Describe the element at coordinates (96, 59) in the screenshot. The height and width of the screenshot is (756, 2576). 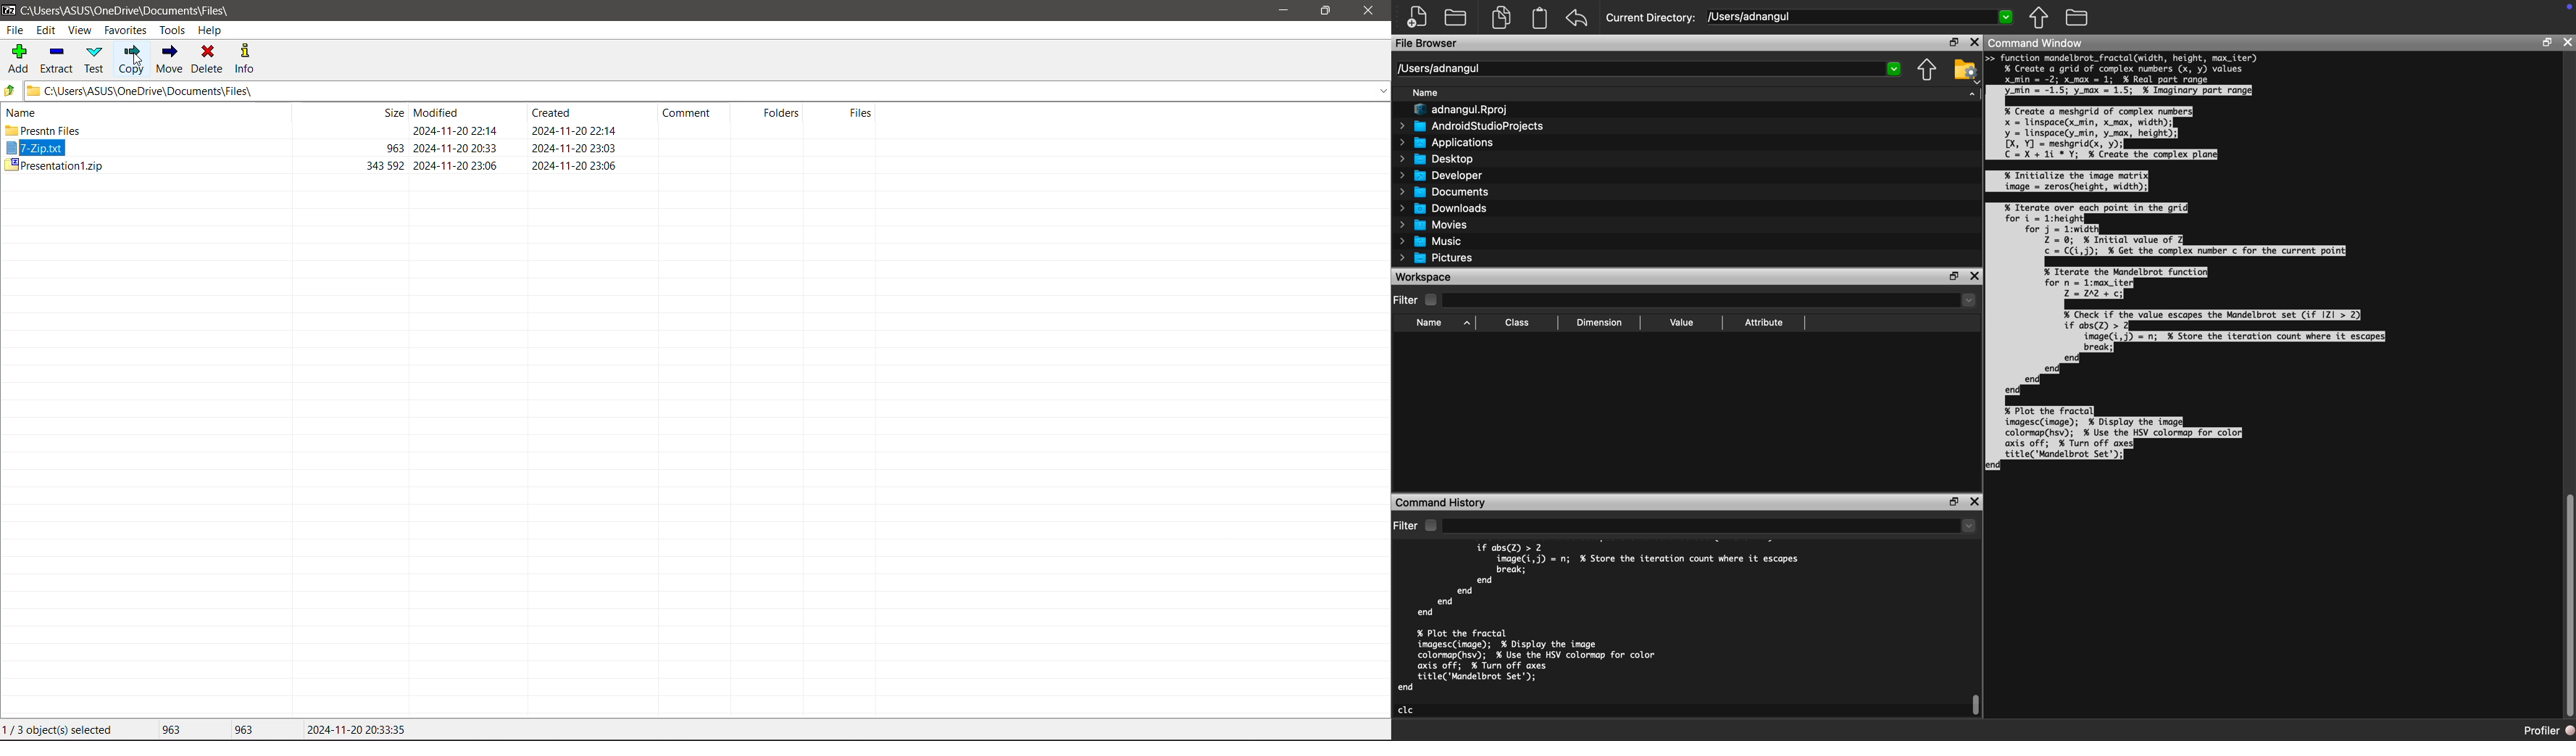
I see `Test` at that location.